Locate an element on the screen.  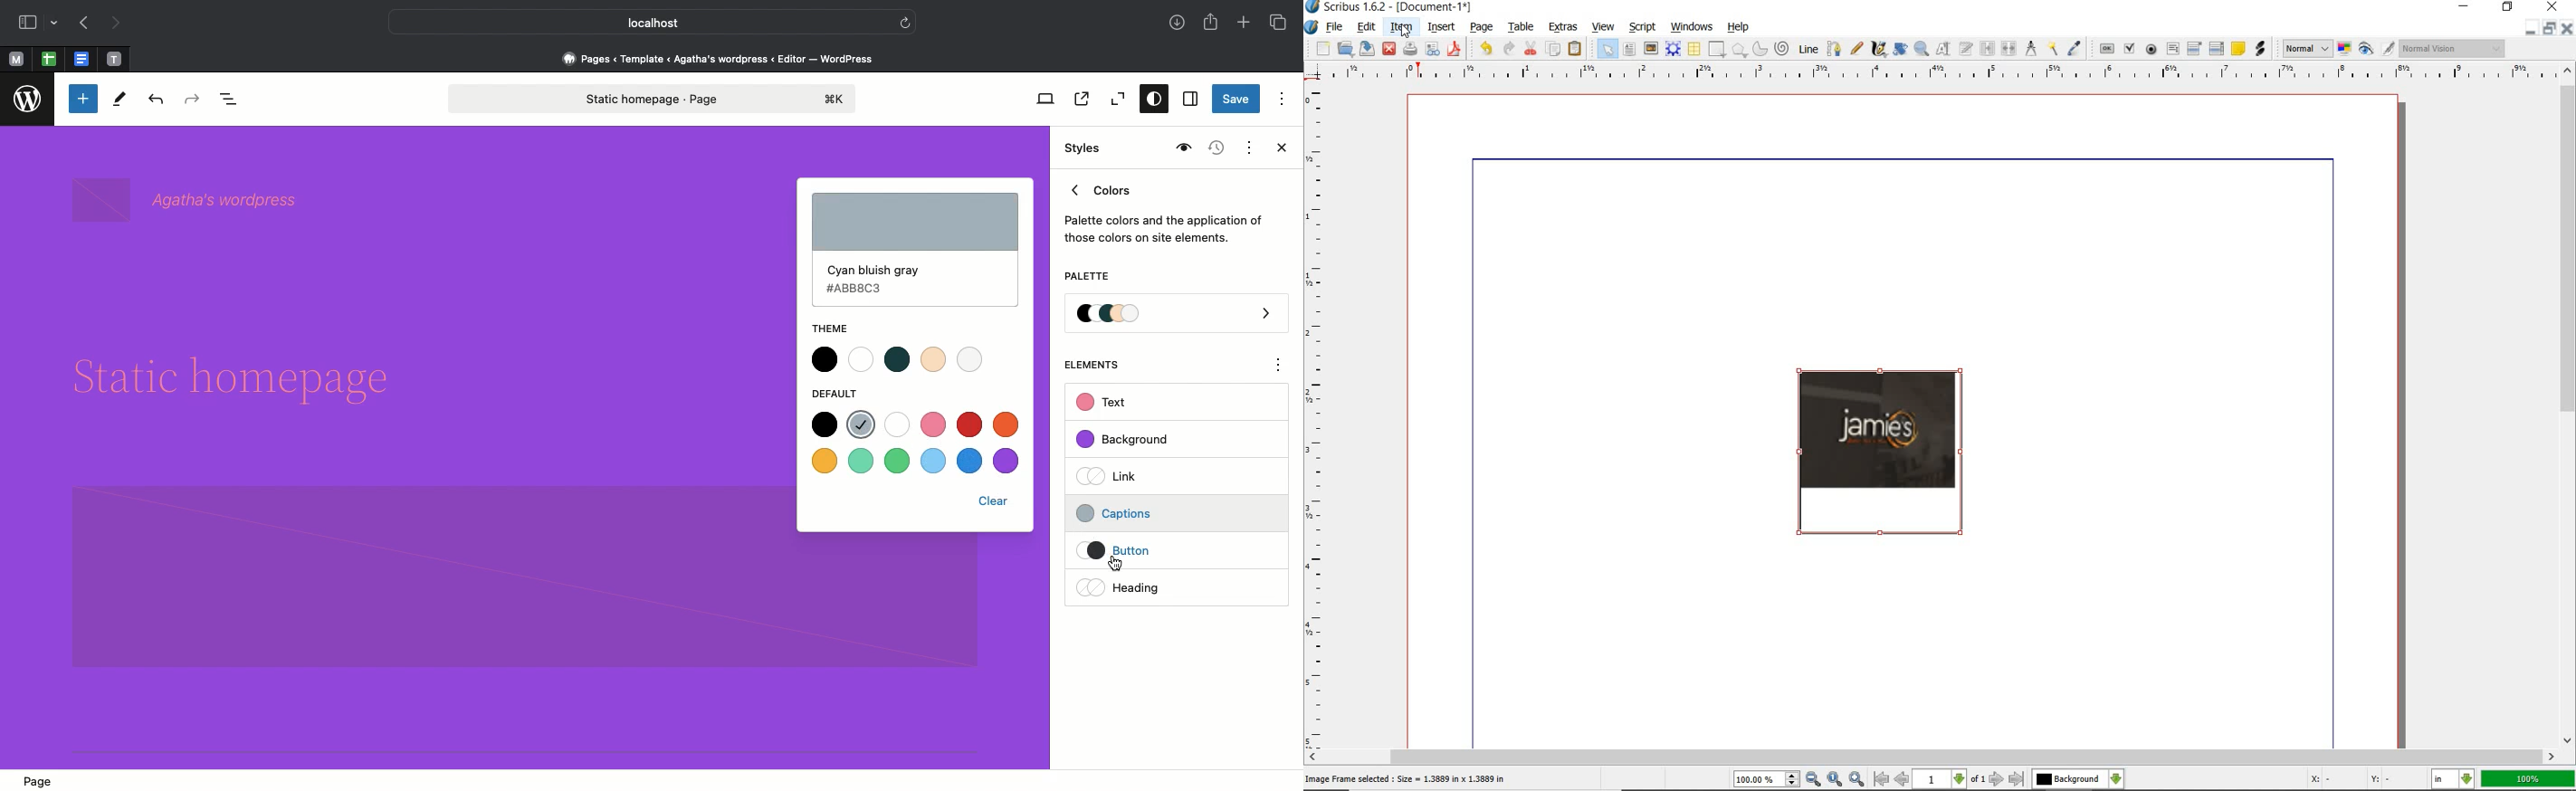
edit text with story editor is located at coordinates (1966, 48).